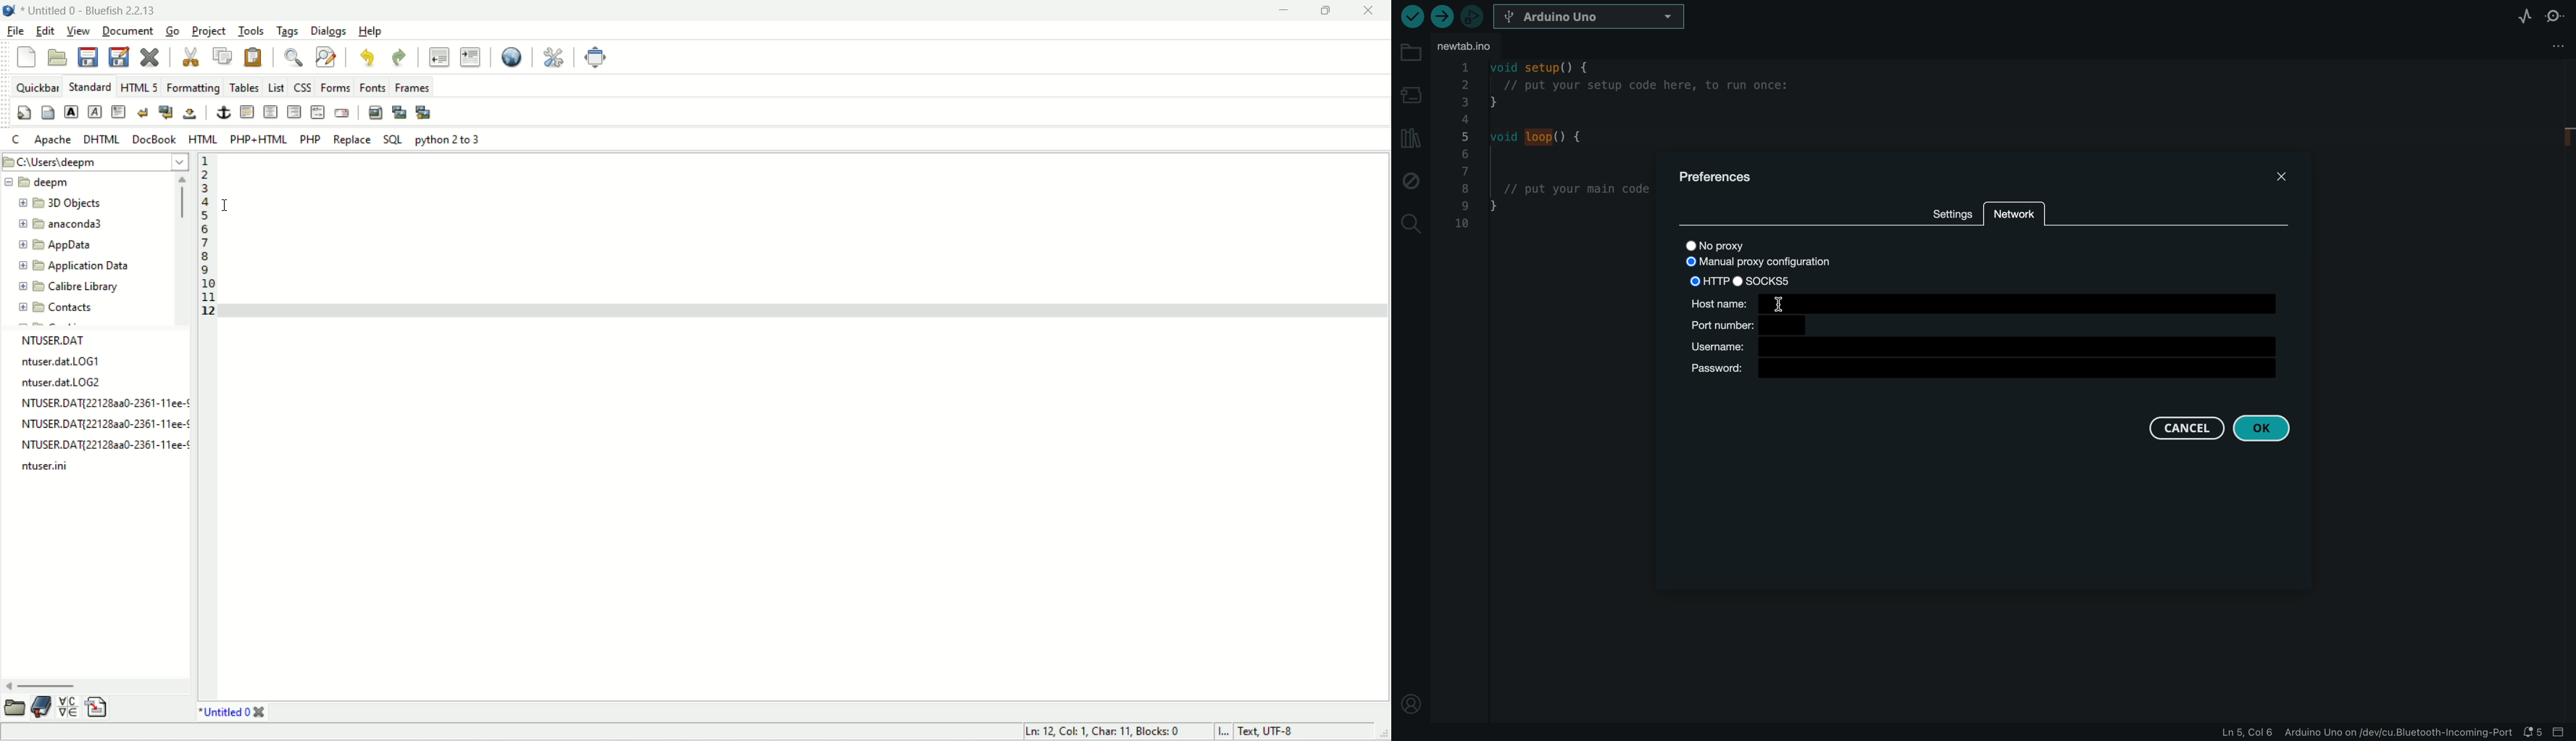 This screenshot has width=2576, height=756. What do you see at coordinates (510, 56) in the screenshot?
I see `preview in browser` at bounding box center [510, 56].